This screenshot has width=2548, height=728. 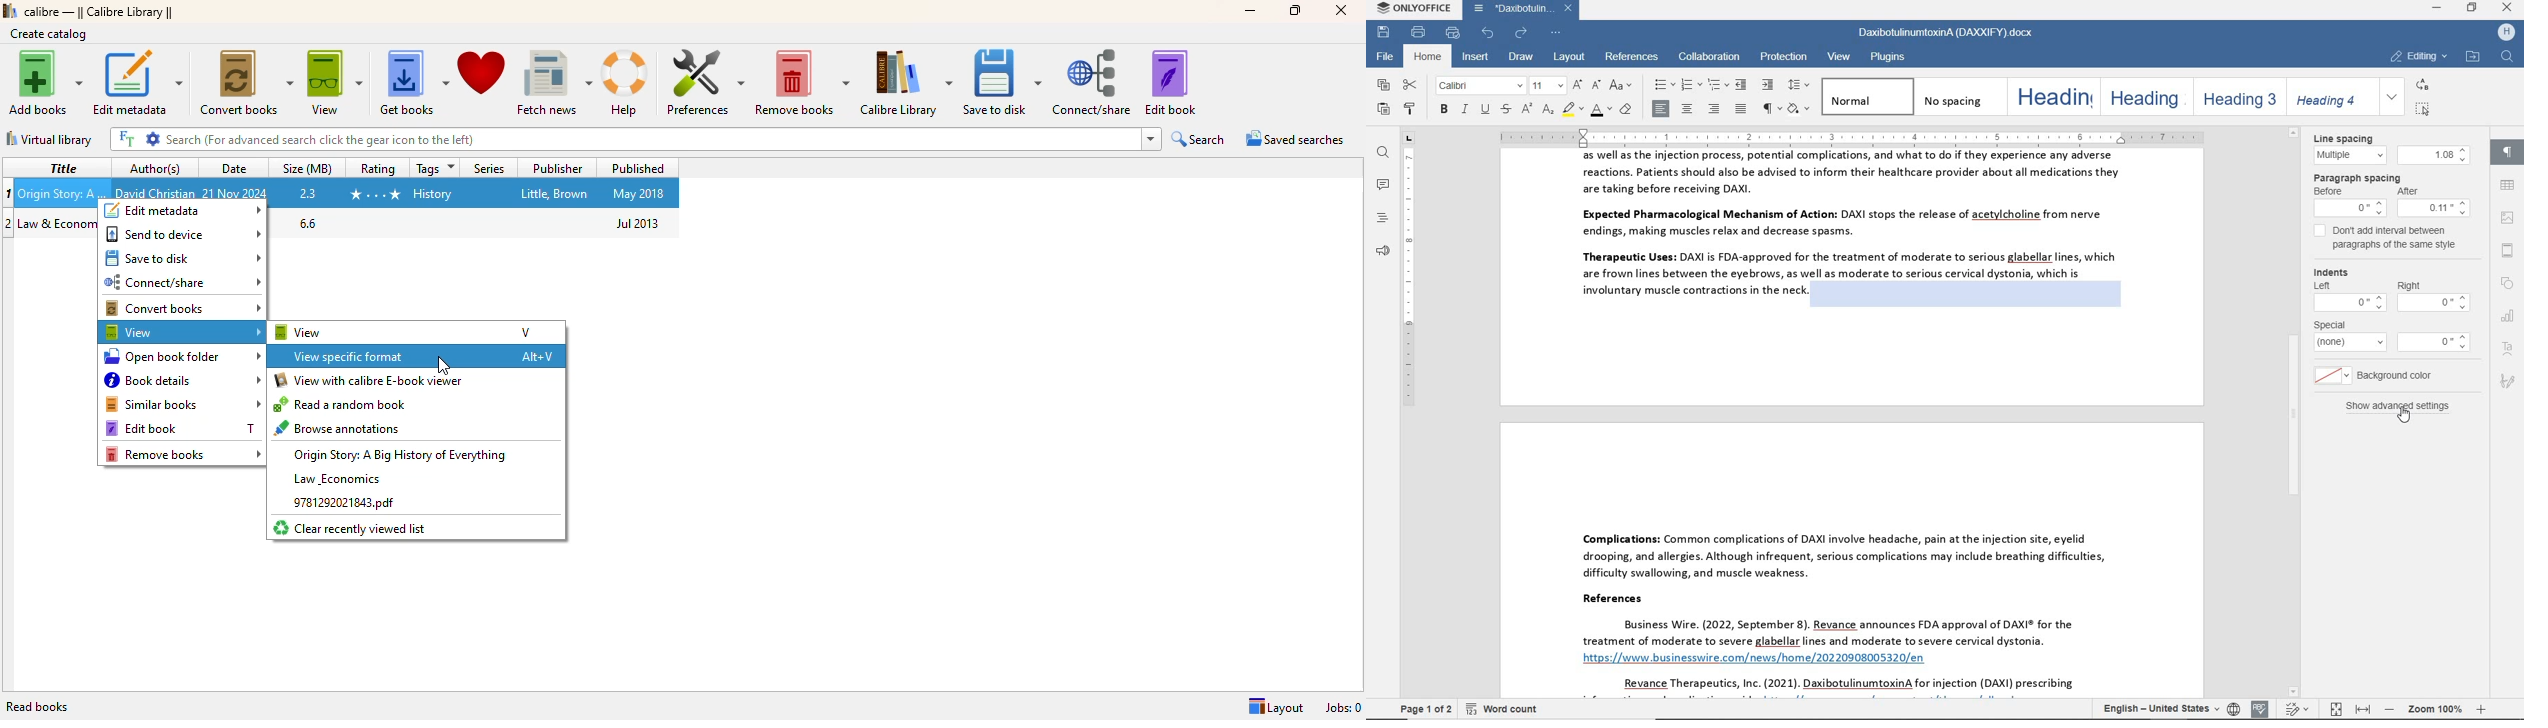 What do you see at coordinates (1170, 83) in the screenshot?
I see `edit book` at bounding box center [1170, 83].